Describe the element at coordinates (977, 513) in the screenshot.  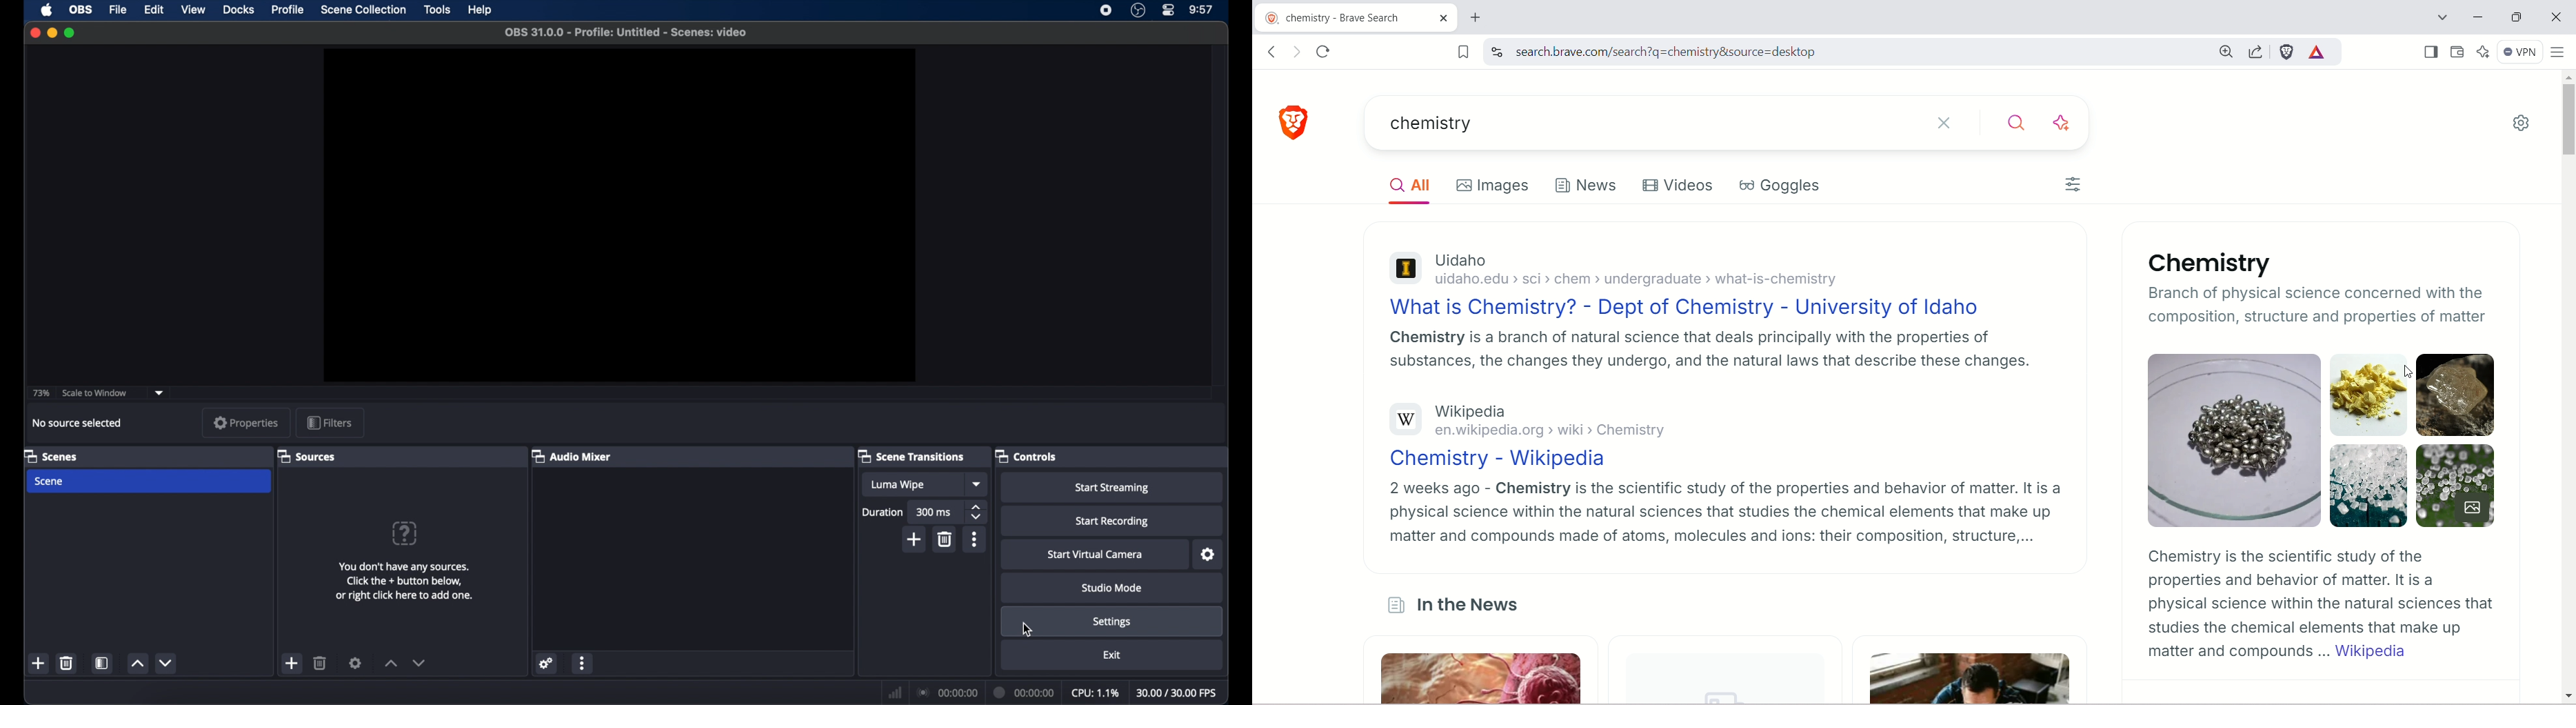
I see `stepper buttons` at that location.